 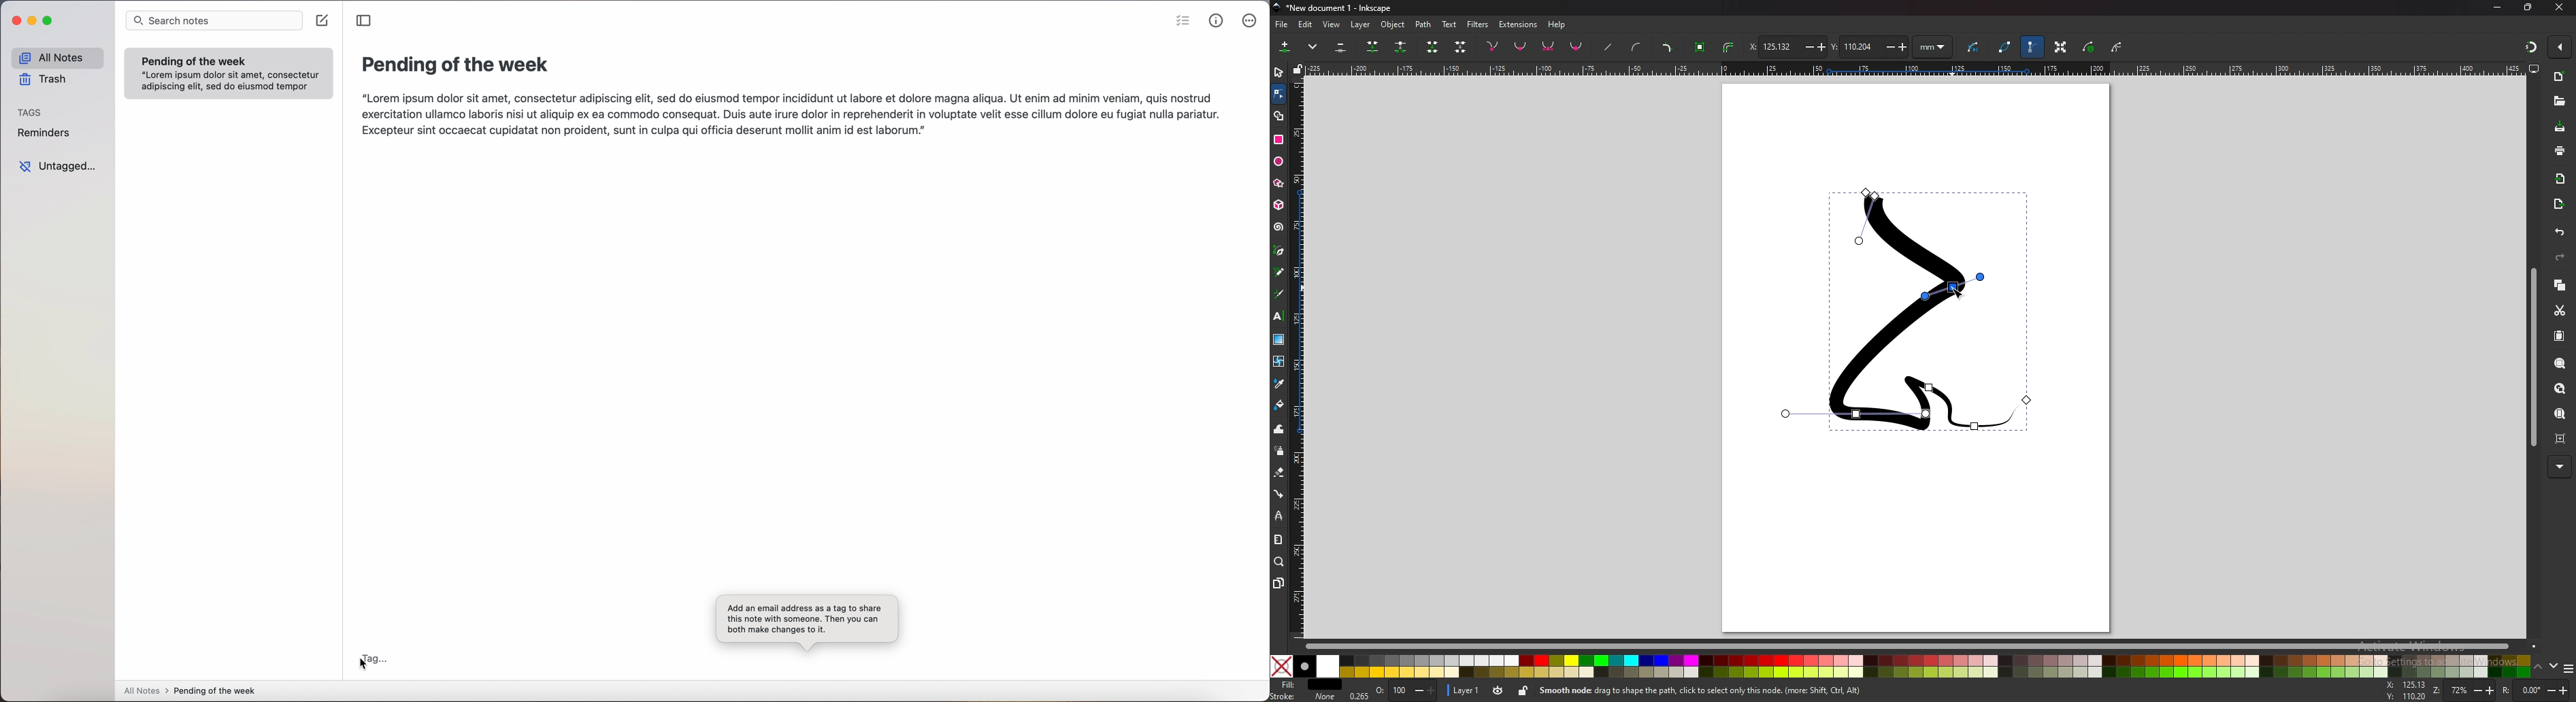 What do you see at coordinates (2528, 8) in the screenshot?
I see `resize` at bounding box center [2528, 8].